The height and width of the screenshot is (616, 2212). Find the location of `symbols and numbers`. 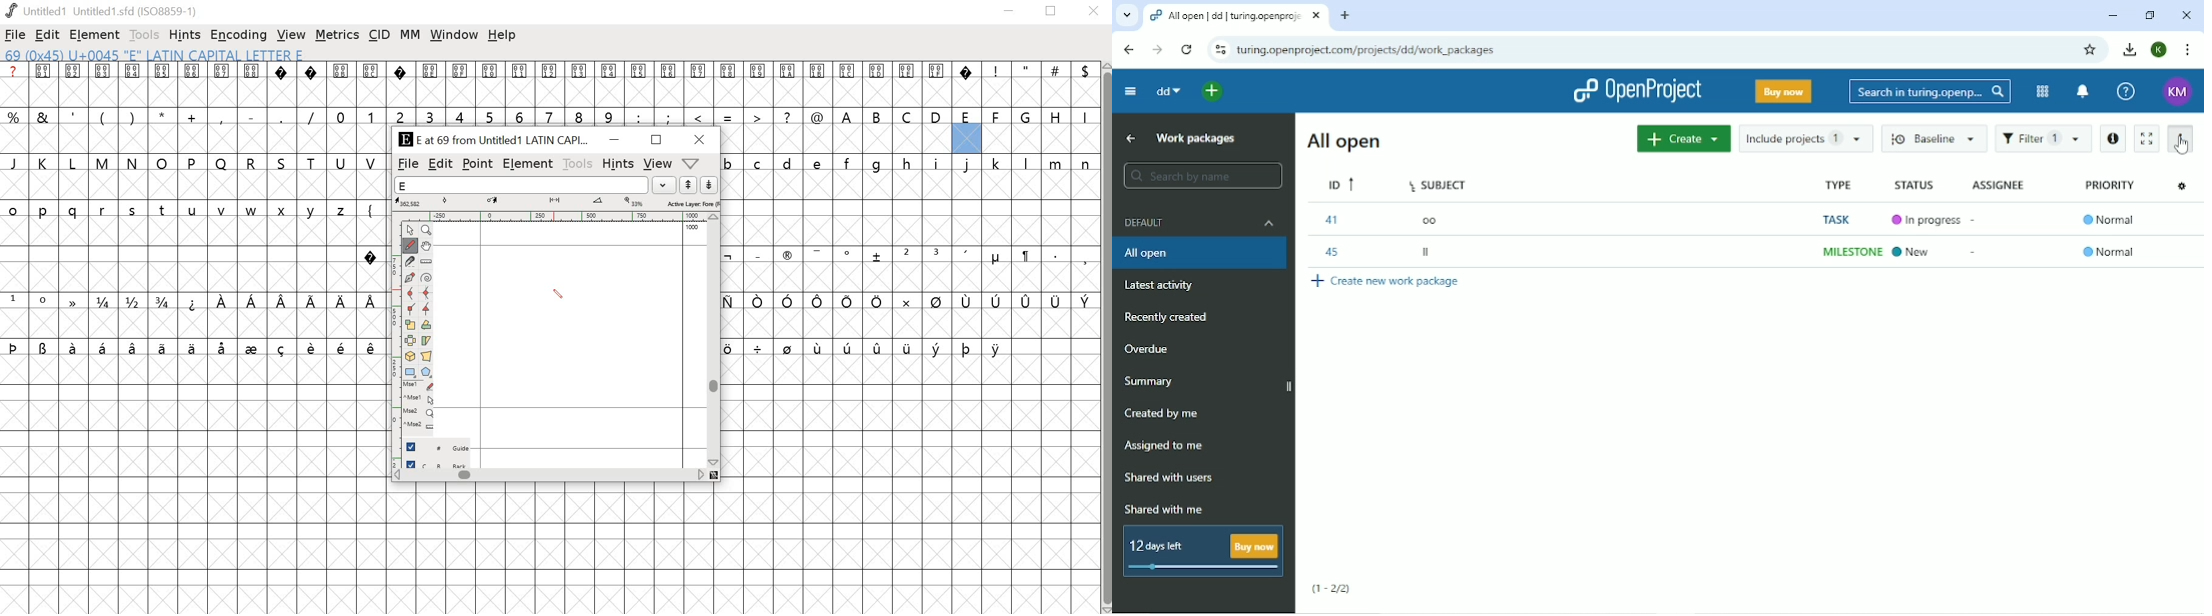

symbols and numbers is located at coordinates (416, 116).